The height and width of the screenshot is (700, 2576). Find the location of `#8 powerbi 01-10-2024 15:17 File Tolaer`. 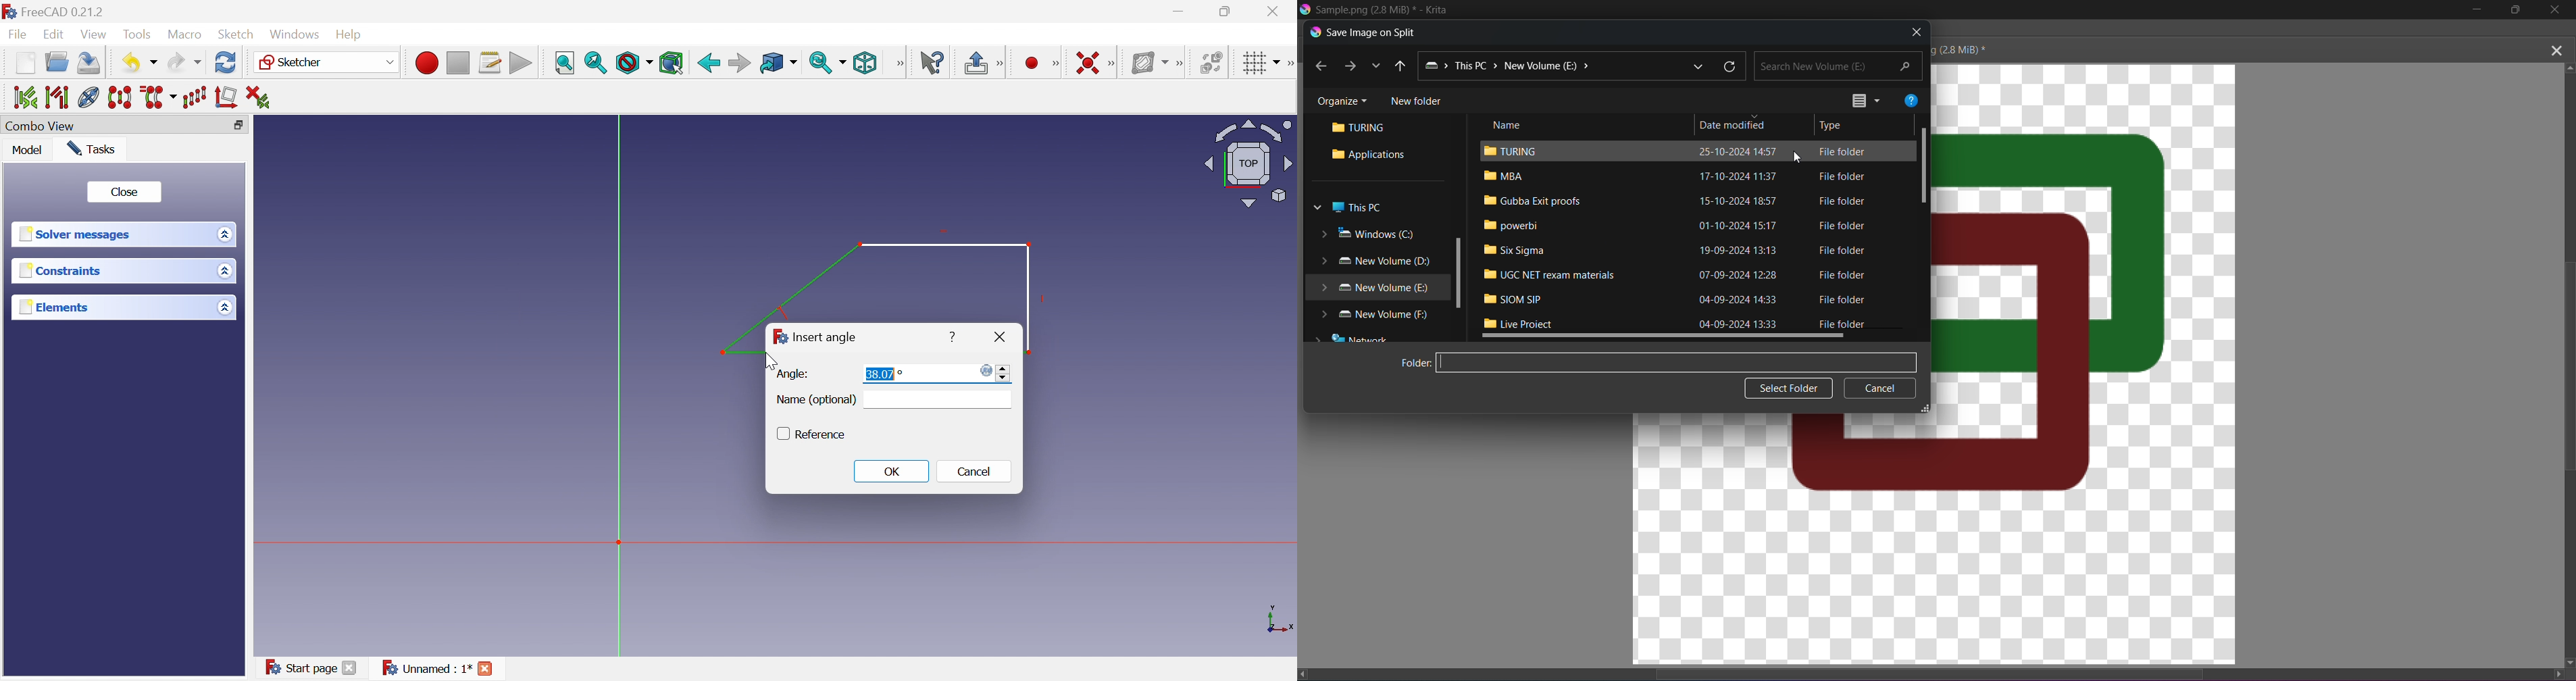

#8 powerbi 01-10-2024 15:17 File Tolaer is located at coordinates (1692, 225).